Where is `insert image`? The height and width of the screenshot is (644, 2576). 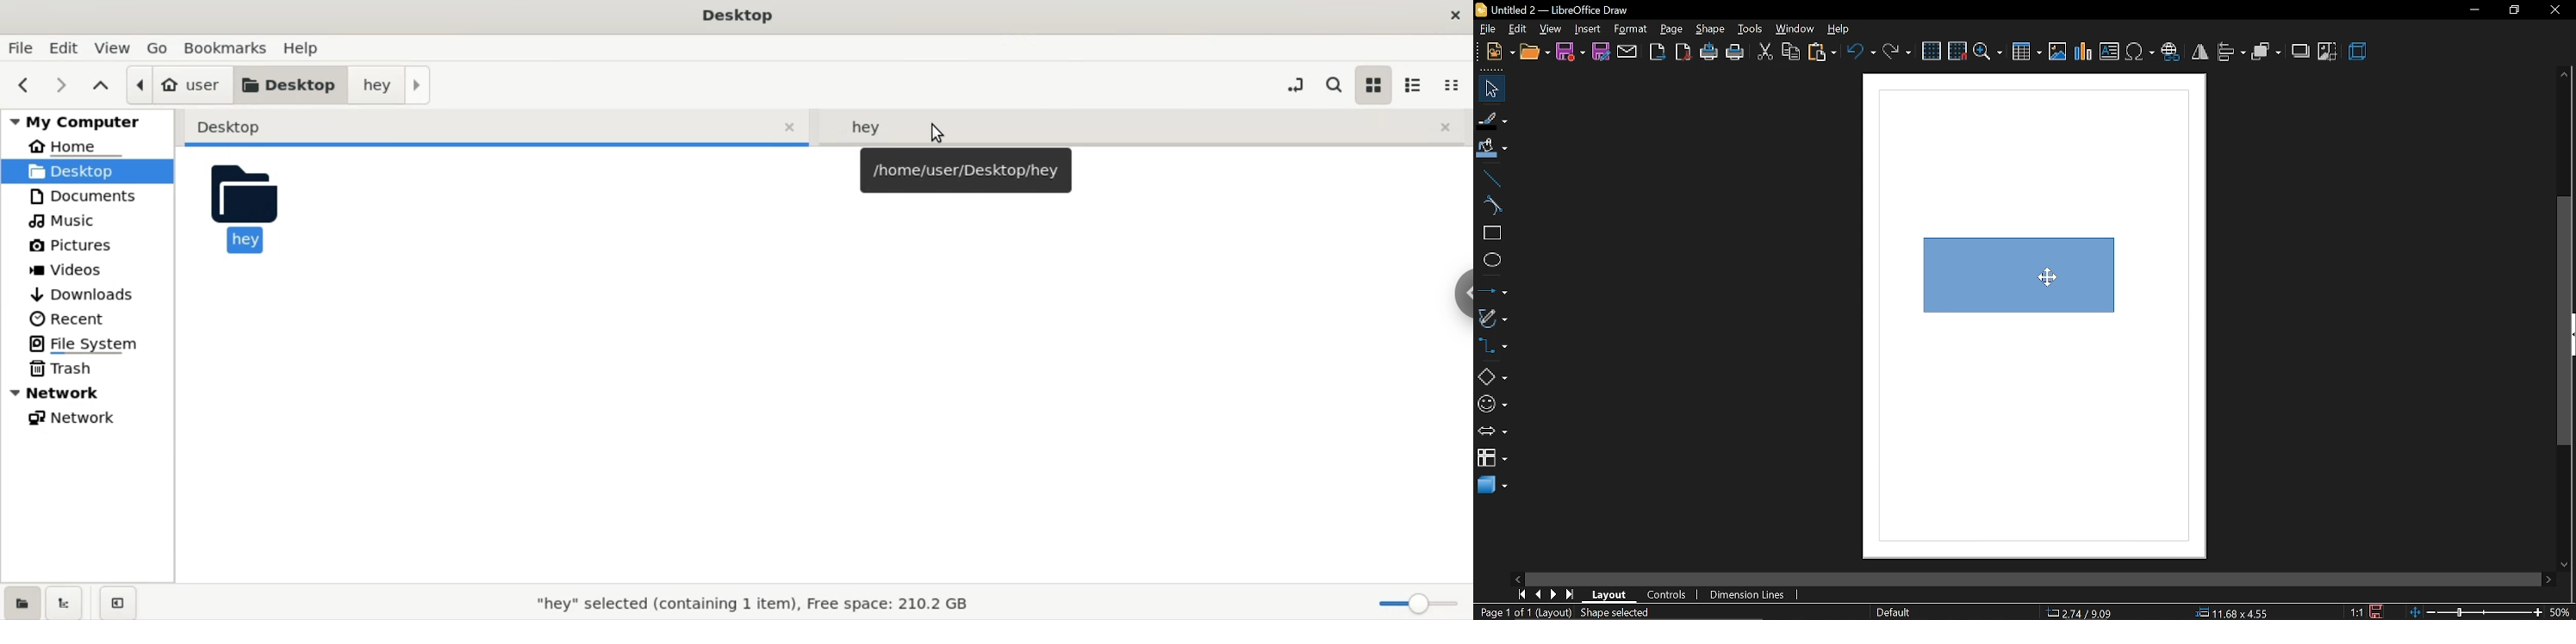
insert image is located at coordinates (2057, 54).